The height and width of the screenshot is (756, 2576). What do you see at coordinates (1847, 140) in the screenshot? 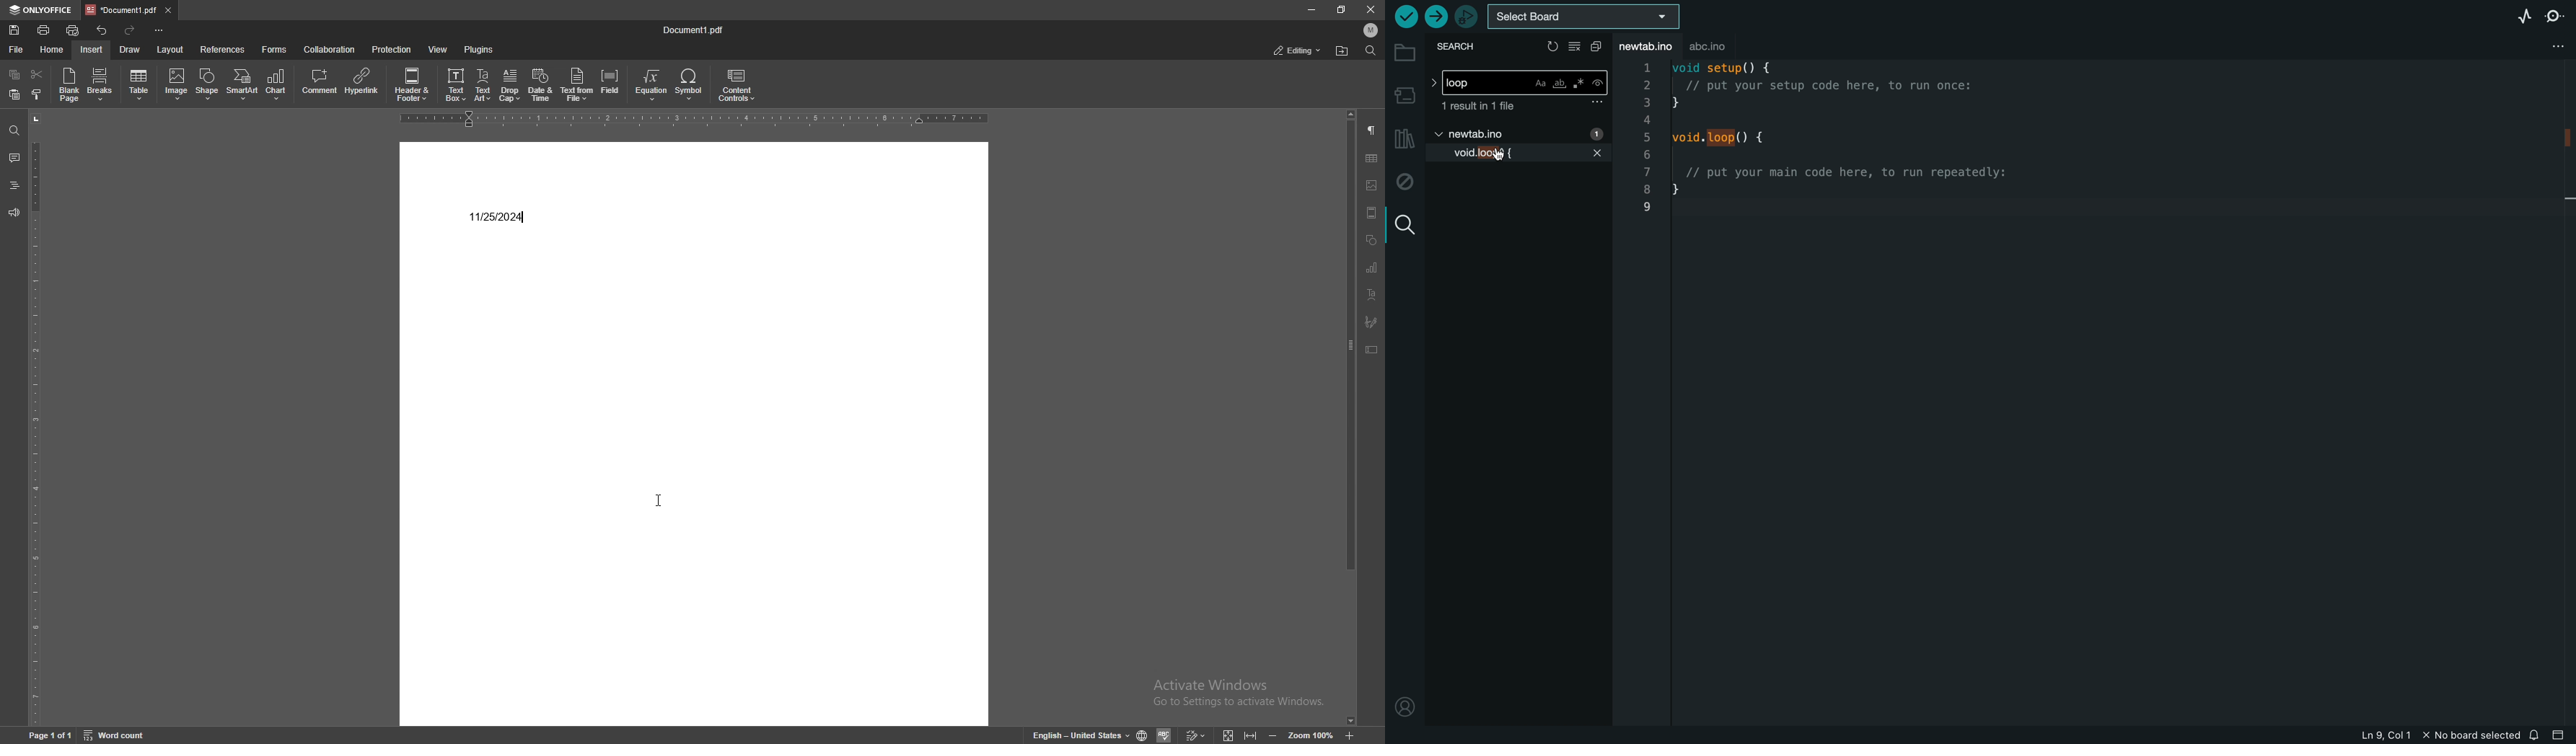
I see `code` at bounding box center [1847, 140].